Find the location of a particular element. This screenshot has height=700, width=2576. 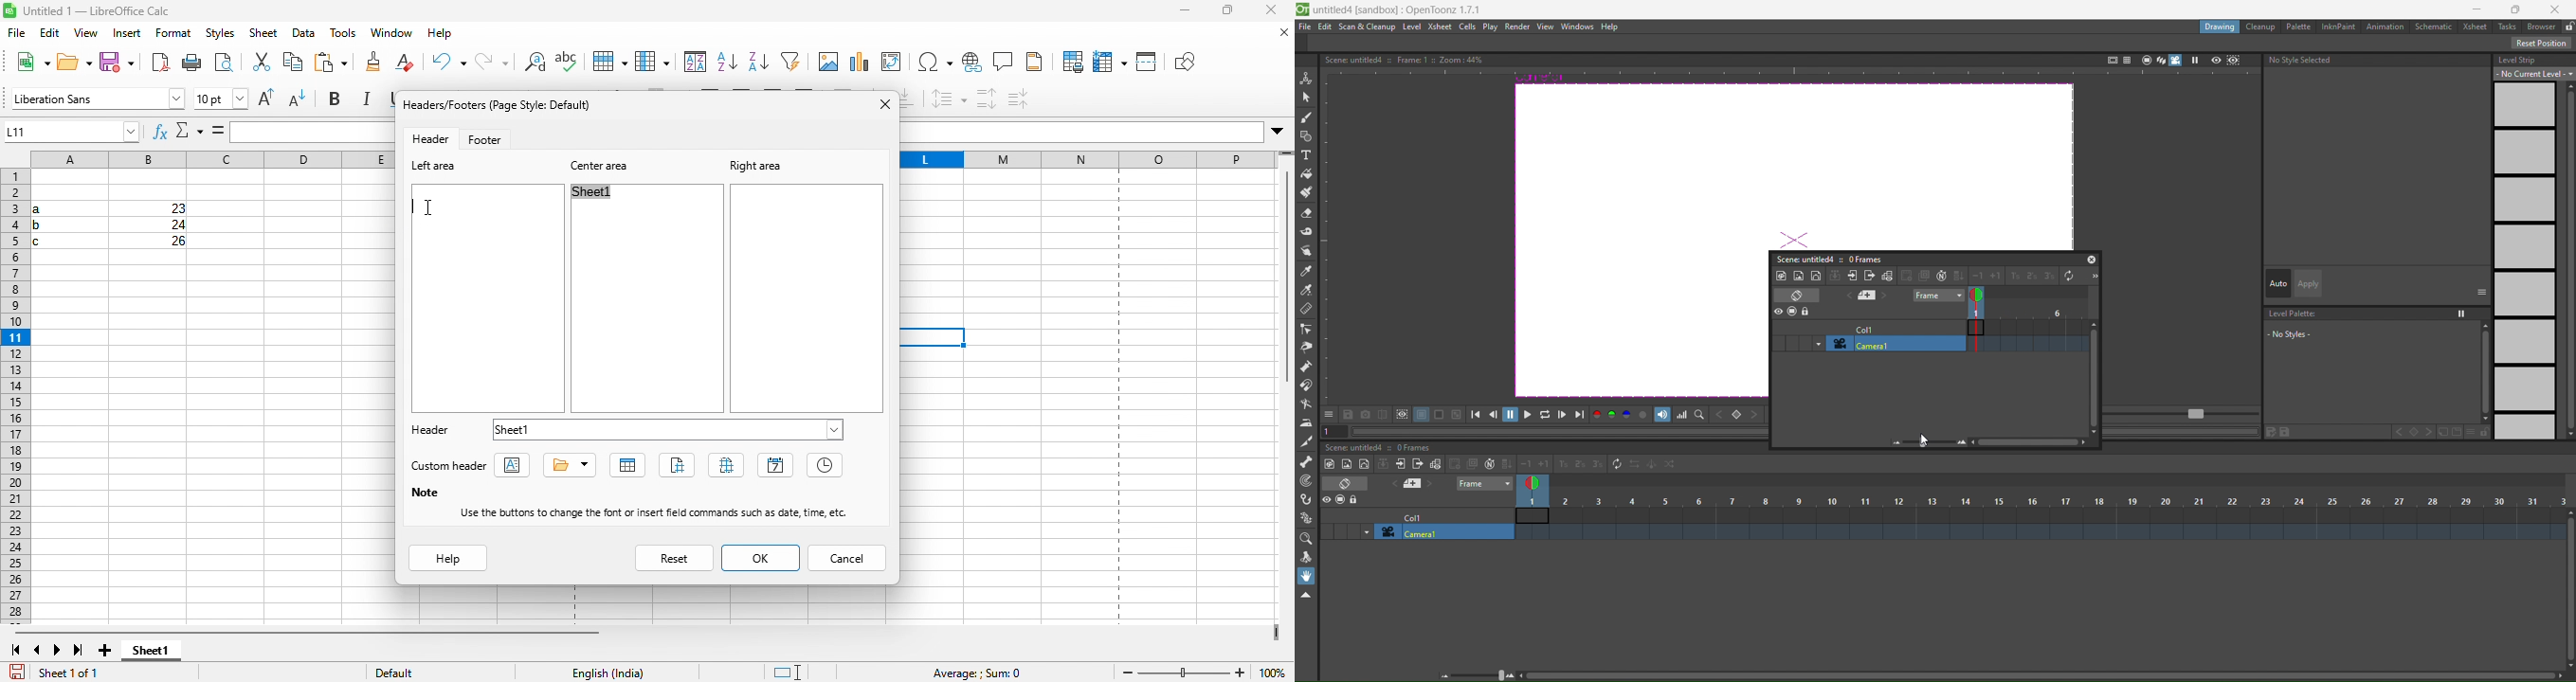

comment is located at coordinates (1005, 63).